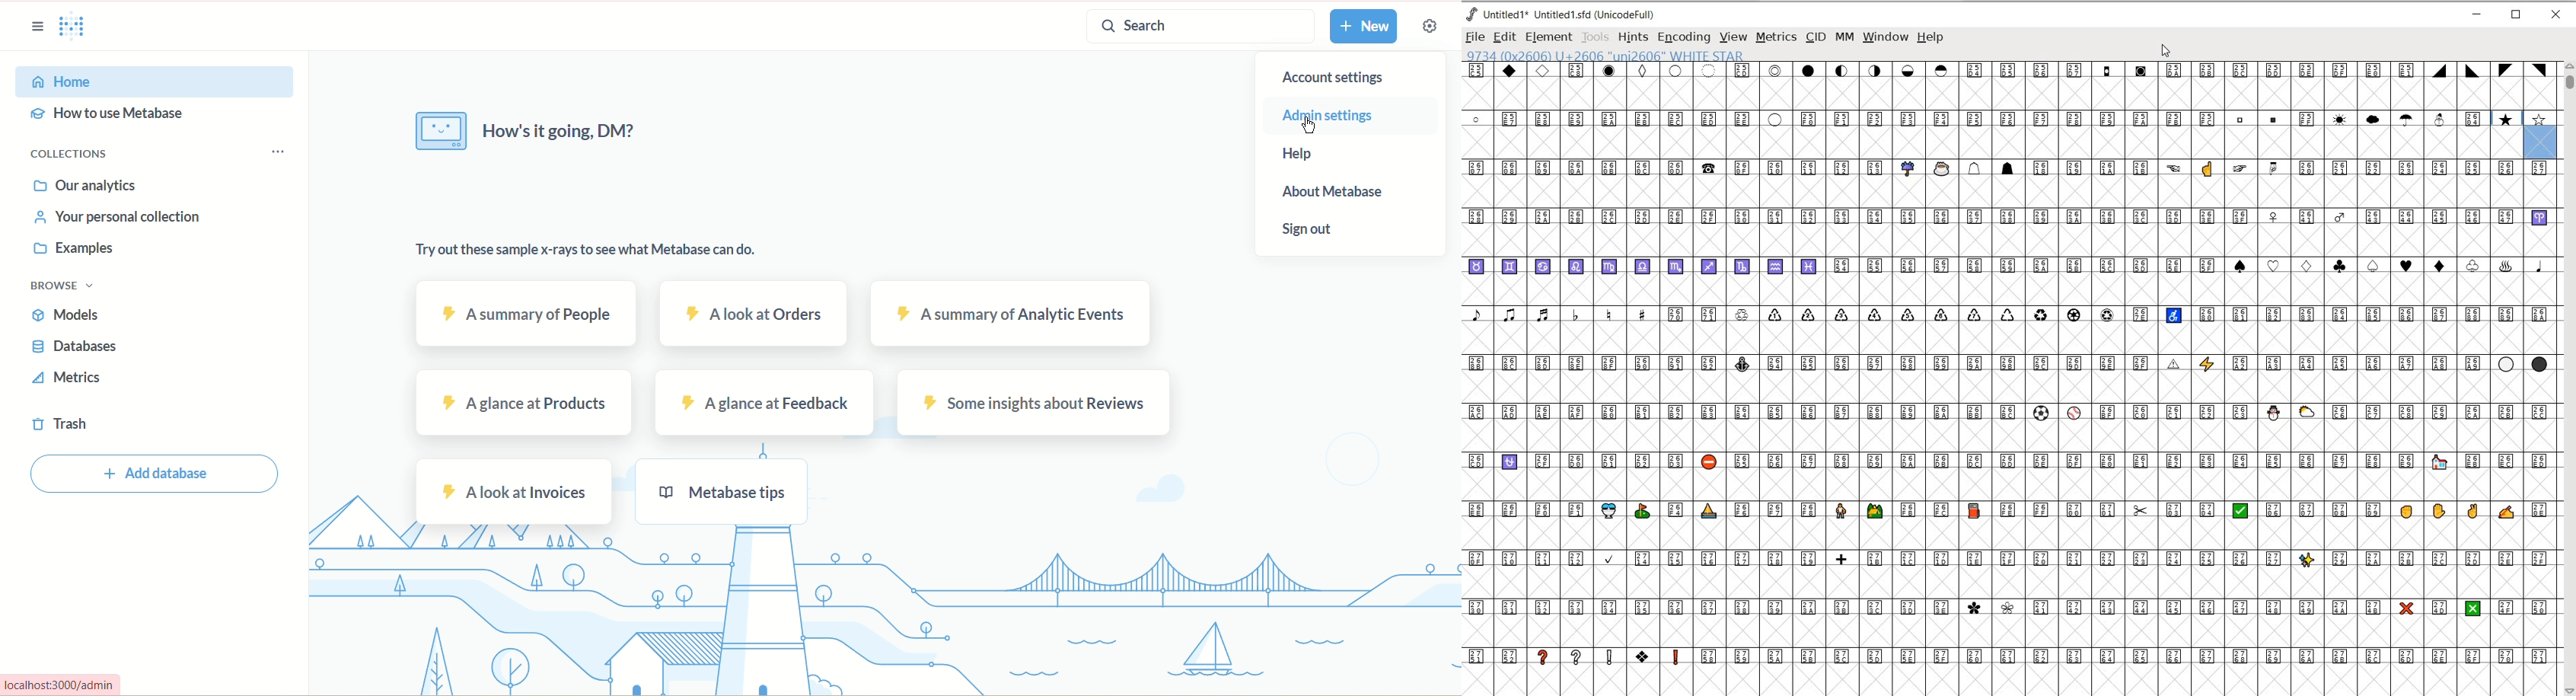  Describe the element at coordinates (534, 311) in the screenshot. I see `a summary of people` at that location.